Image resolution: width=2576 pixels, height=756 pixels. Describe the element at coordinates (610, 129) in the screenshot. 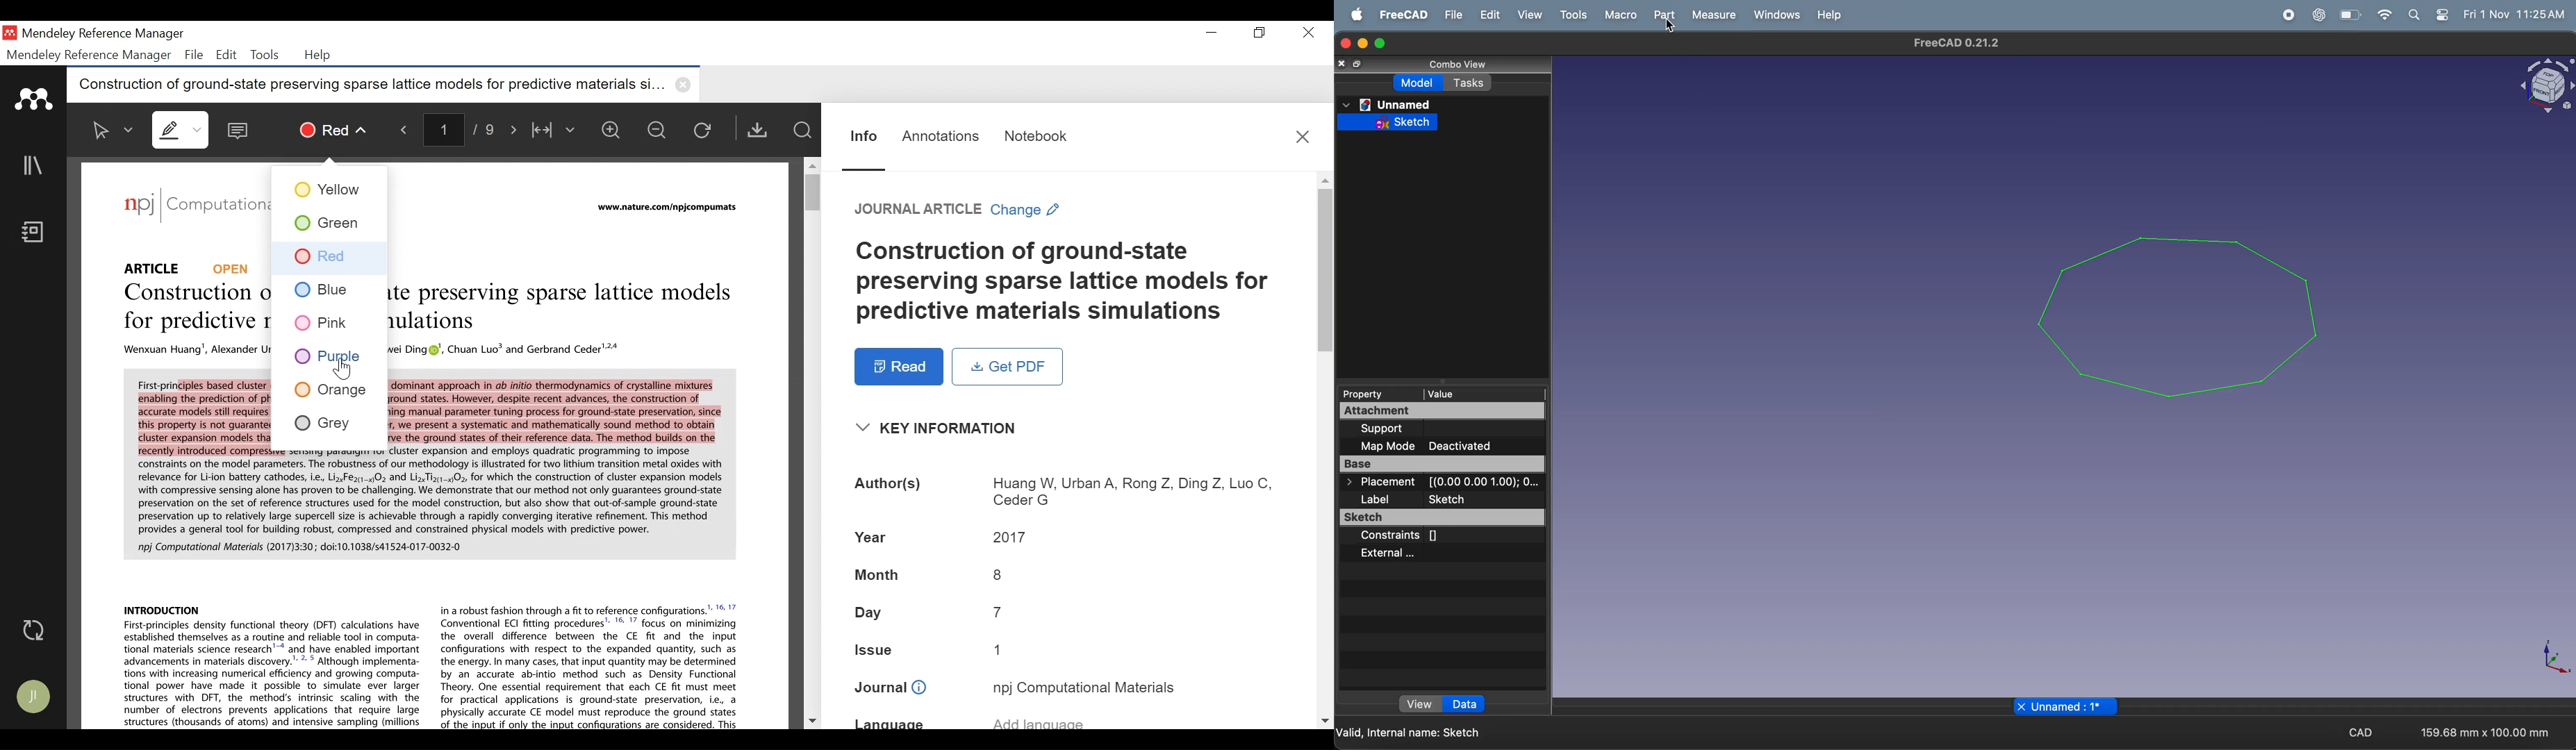

I see `Zoom in` at that location.